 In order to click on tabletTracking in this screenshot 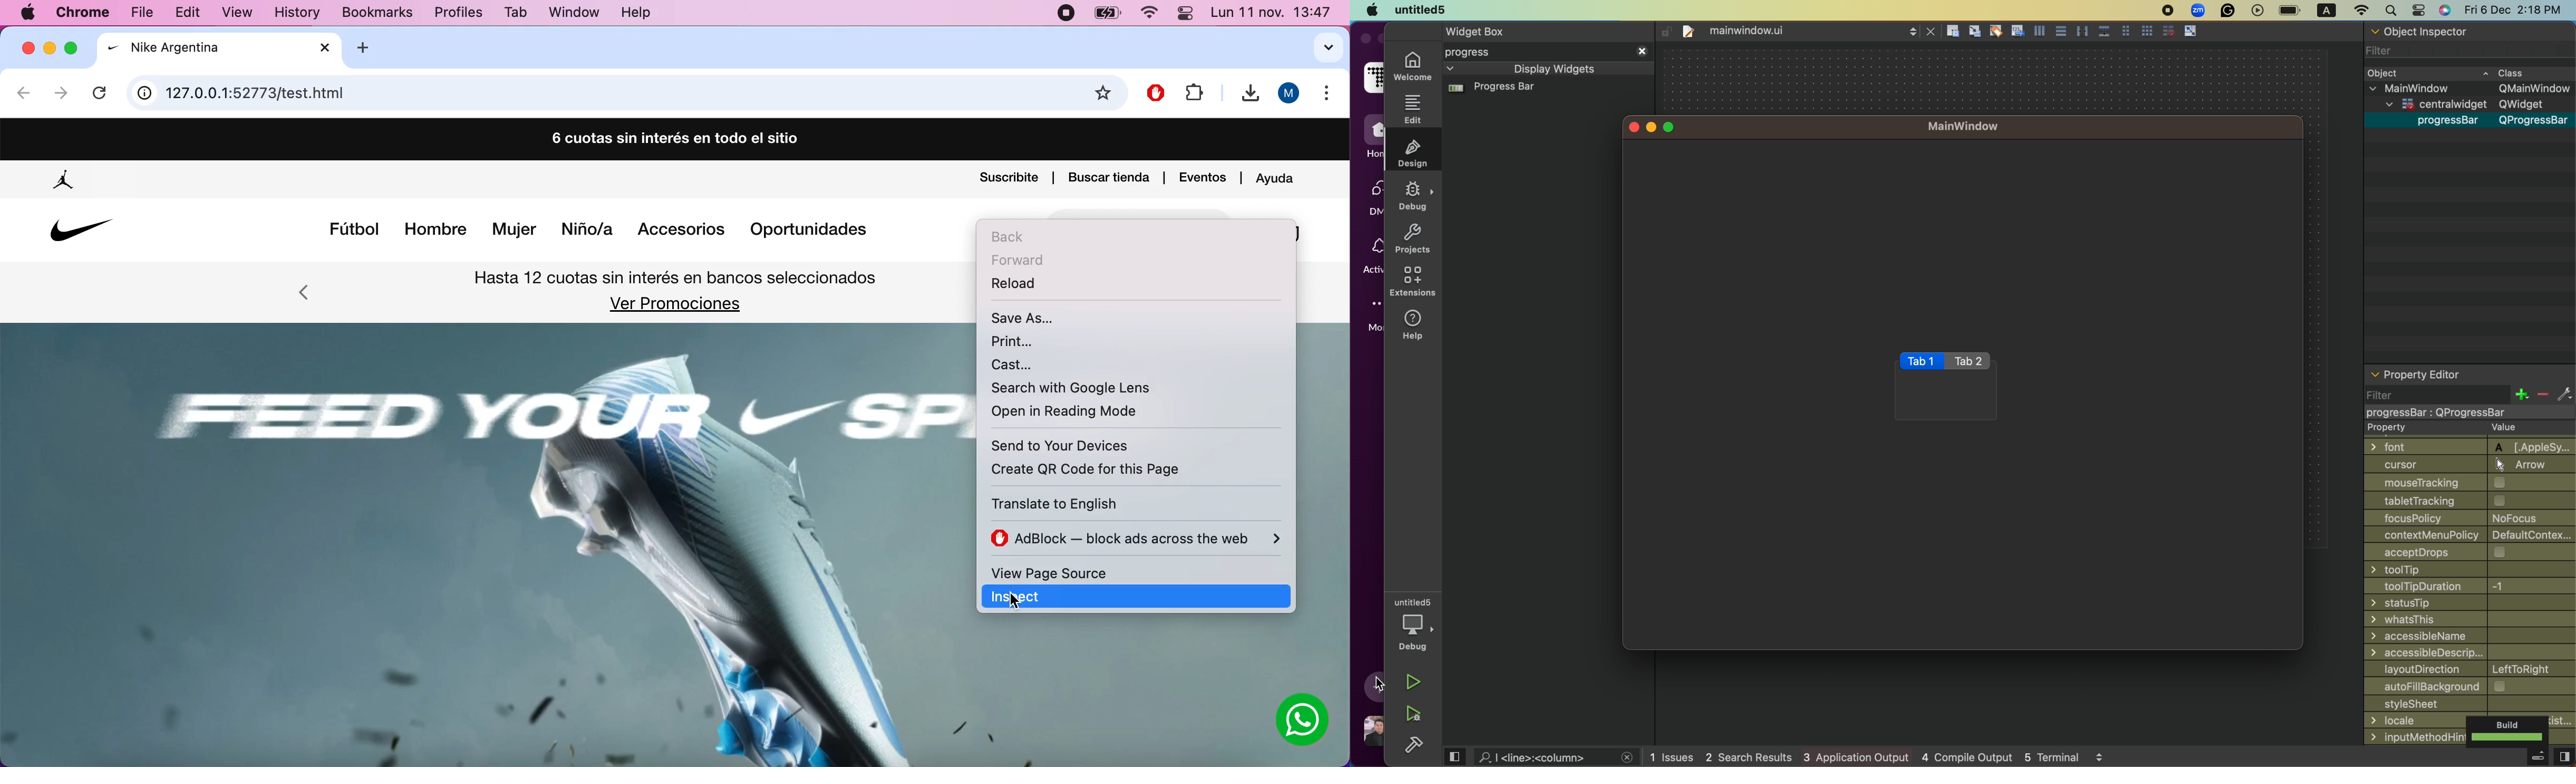, I will do `click(2471, 500)`.